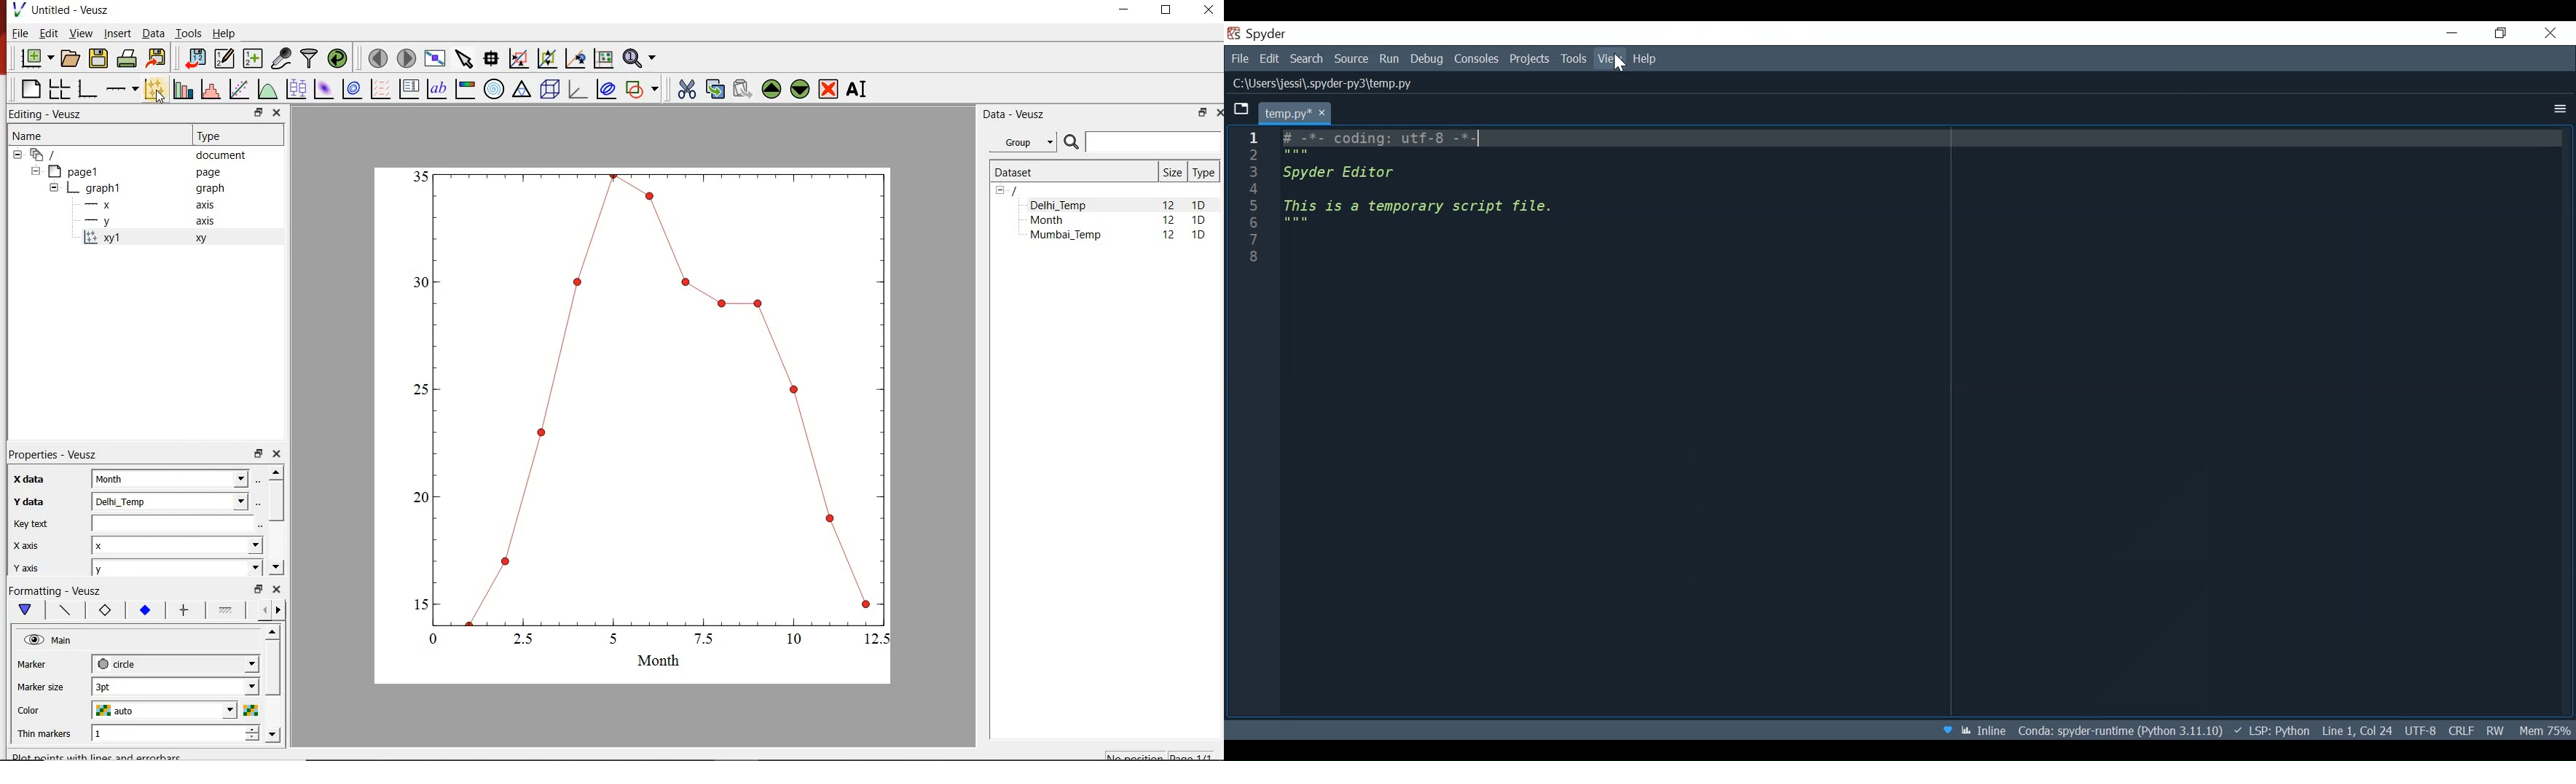 Image resolution: width=2576 pixels, height=784 pixels. What do you see at coordinates (275, 454) in the screenshot?
I see `close` at bounding box center [275, 454].